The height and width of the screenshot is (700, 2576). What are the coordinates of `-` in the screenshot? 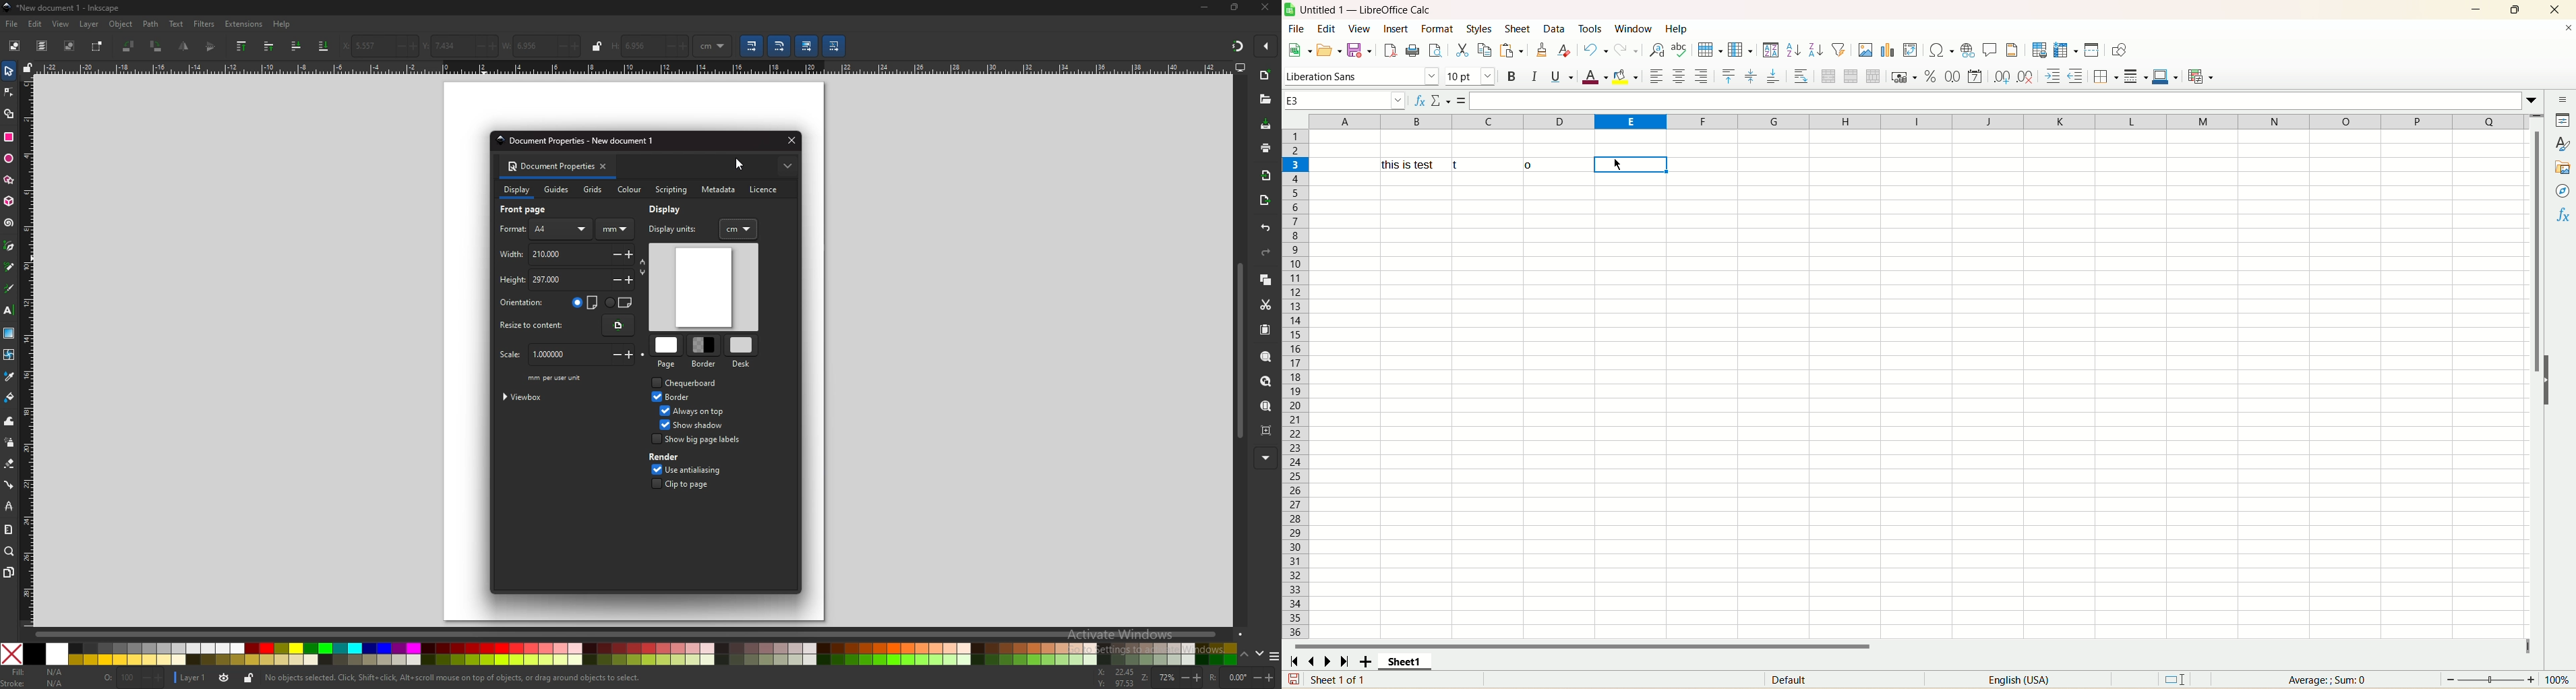 It's located at (1180, 677).